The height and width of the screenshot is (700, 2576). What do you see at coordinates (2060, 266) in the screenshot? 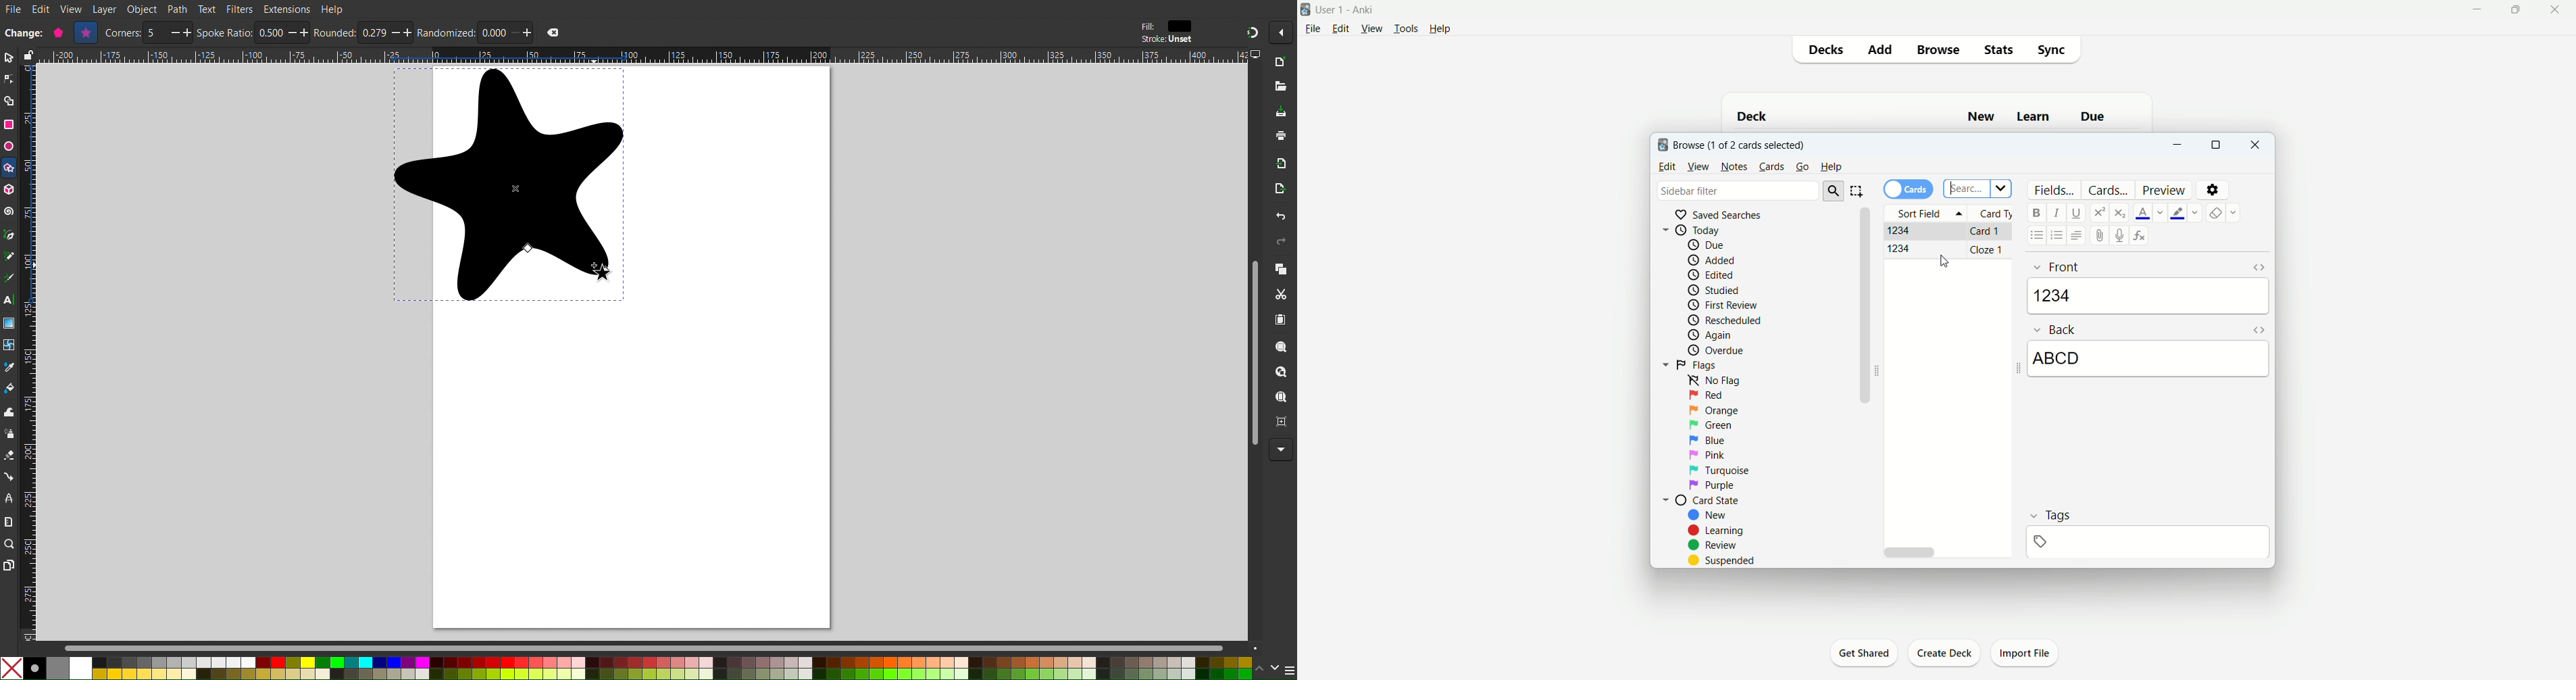
I see `Front` at bounding box center [2060, 266].